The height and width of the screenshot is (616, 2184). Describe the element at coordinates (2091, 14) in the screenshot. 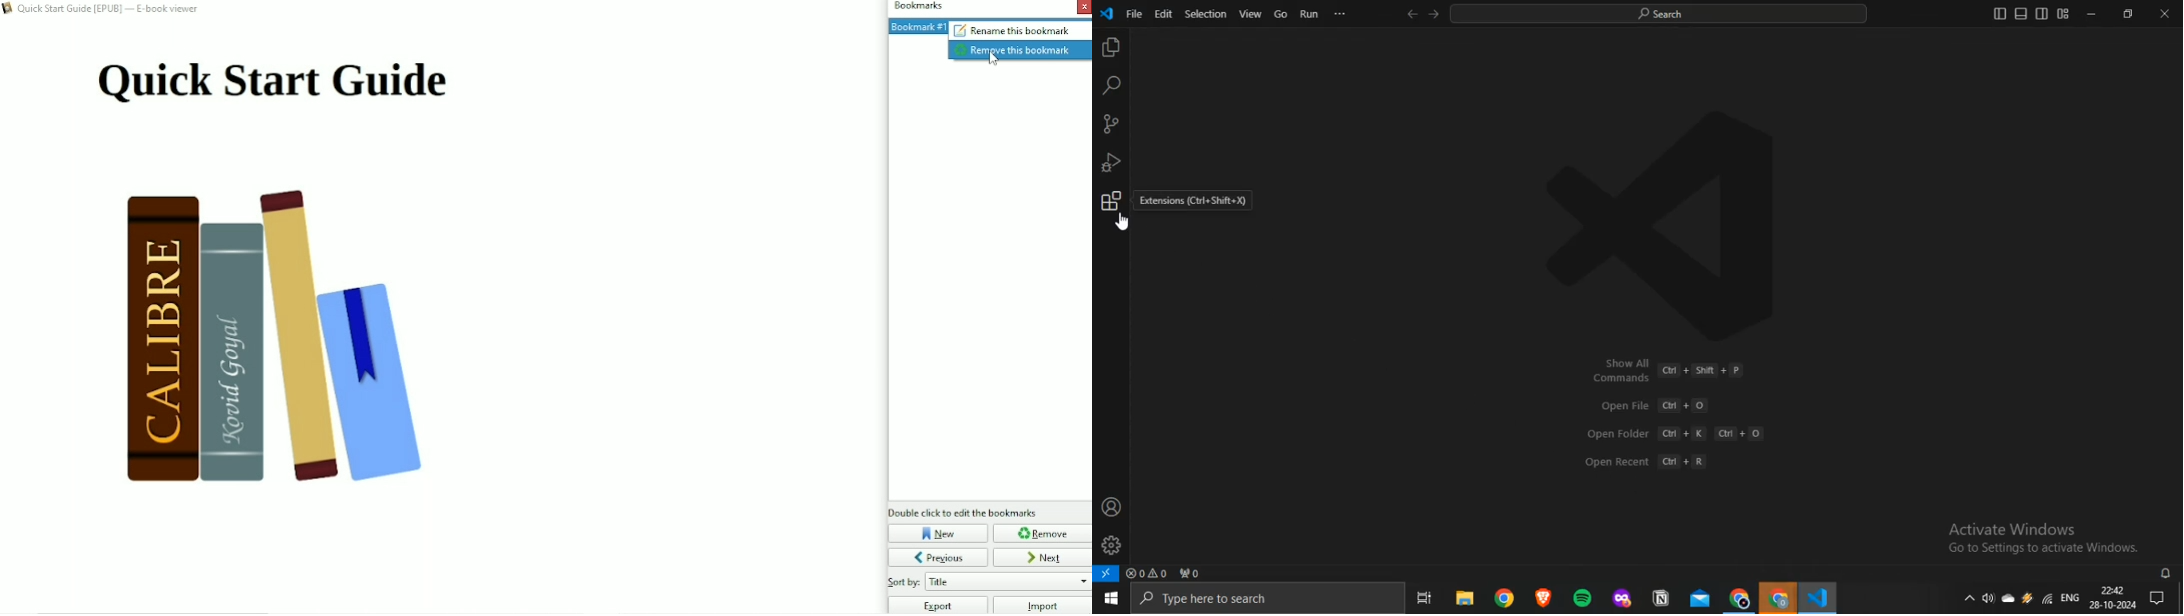

I see `minimize` at that location.